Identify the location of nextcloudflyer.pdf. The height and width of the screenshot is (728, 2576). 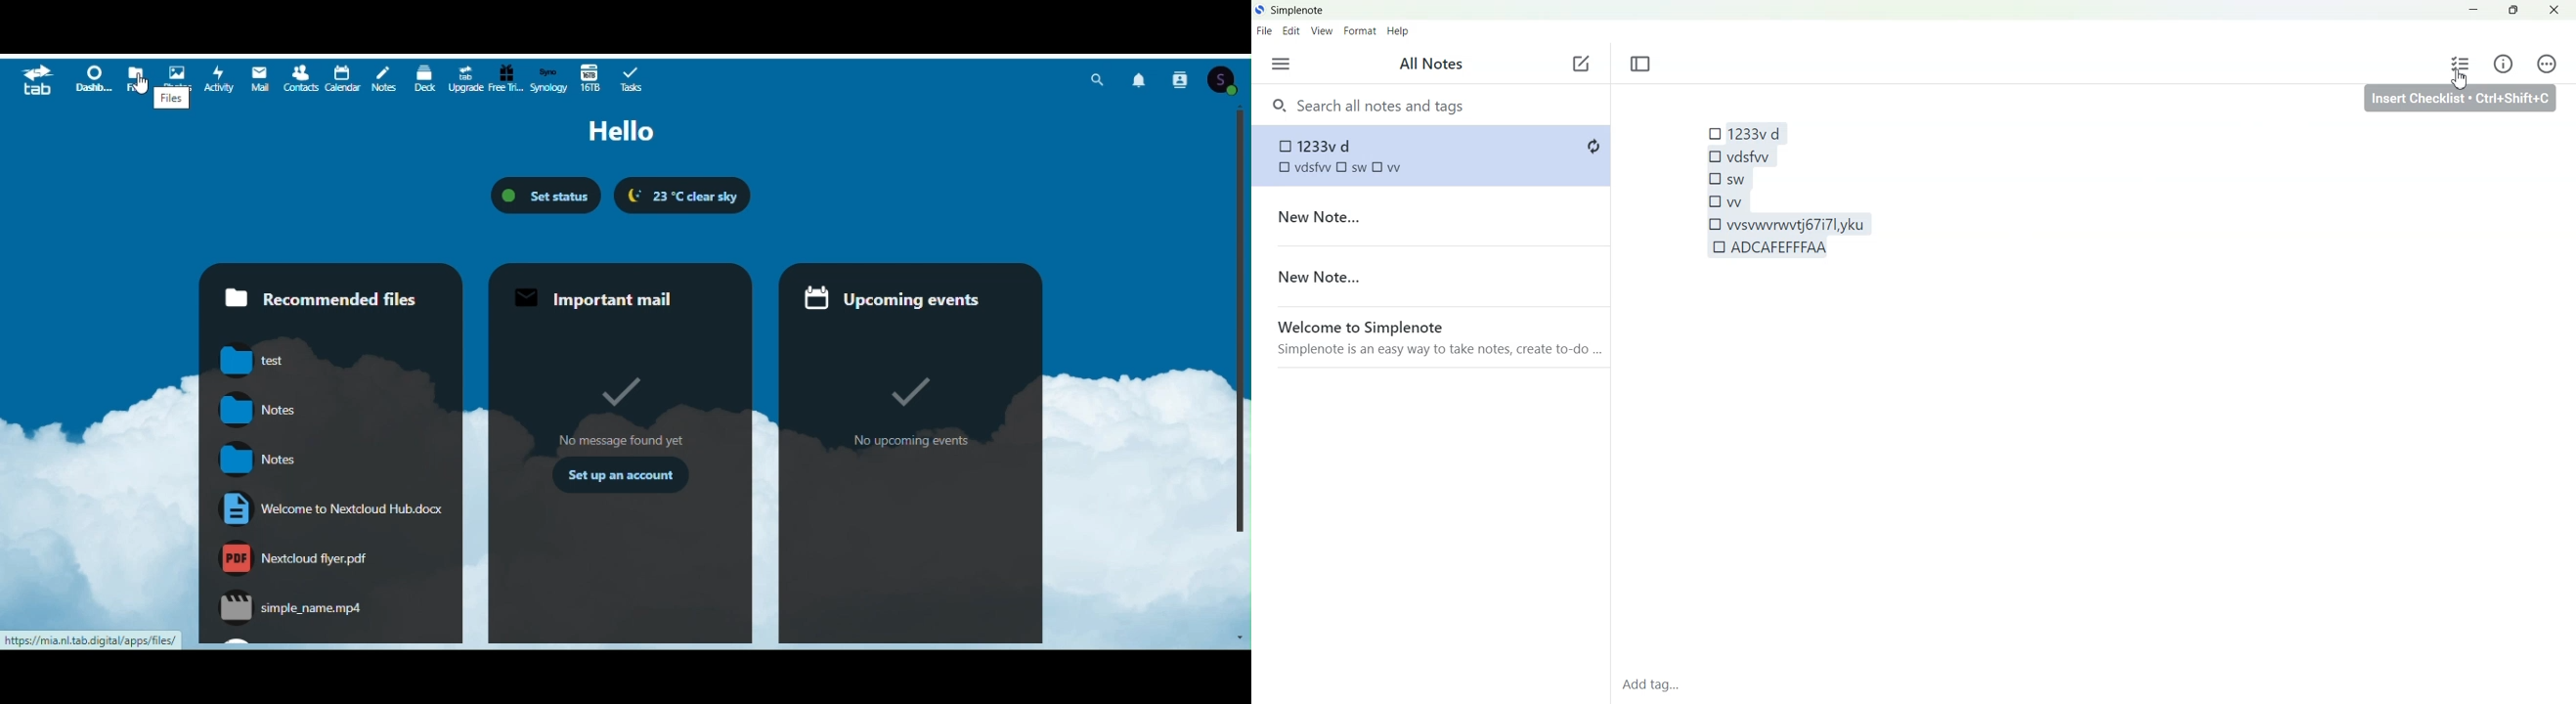
(294, 555).